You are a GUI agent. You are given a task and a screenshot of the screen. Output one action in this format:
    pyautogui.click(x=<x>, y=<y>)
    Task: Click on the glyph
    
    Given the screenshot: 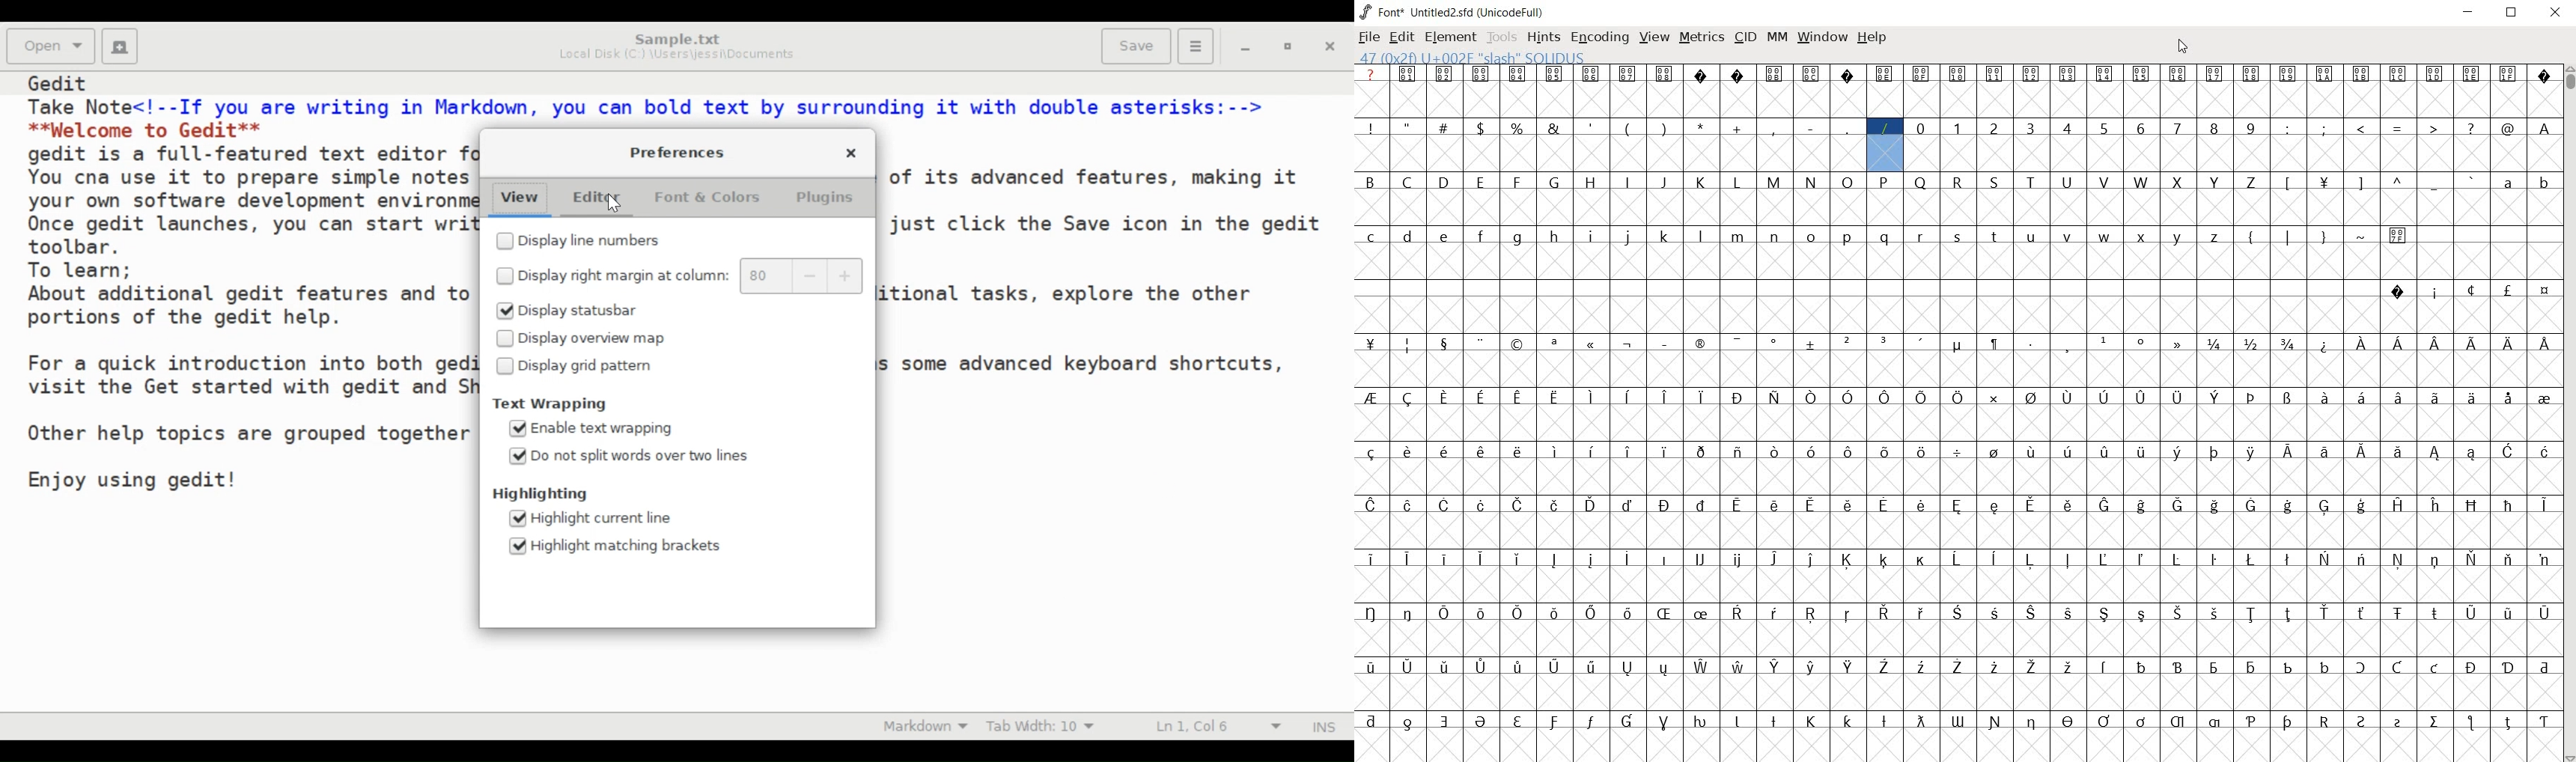 What is the action you would take?
    pyautogui.click(x=1774, y=344)
    